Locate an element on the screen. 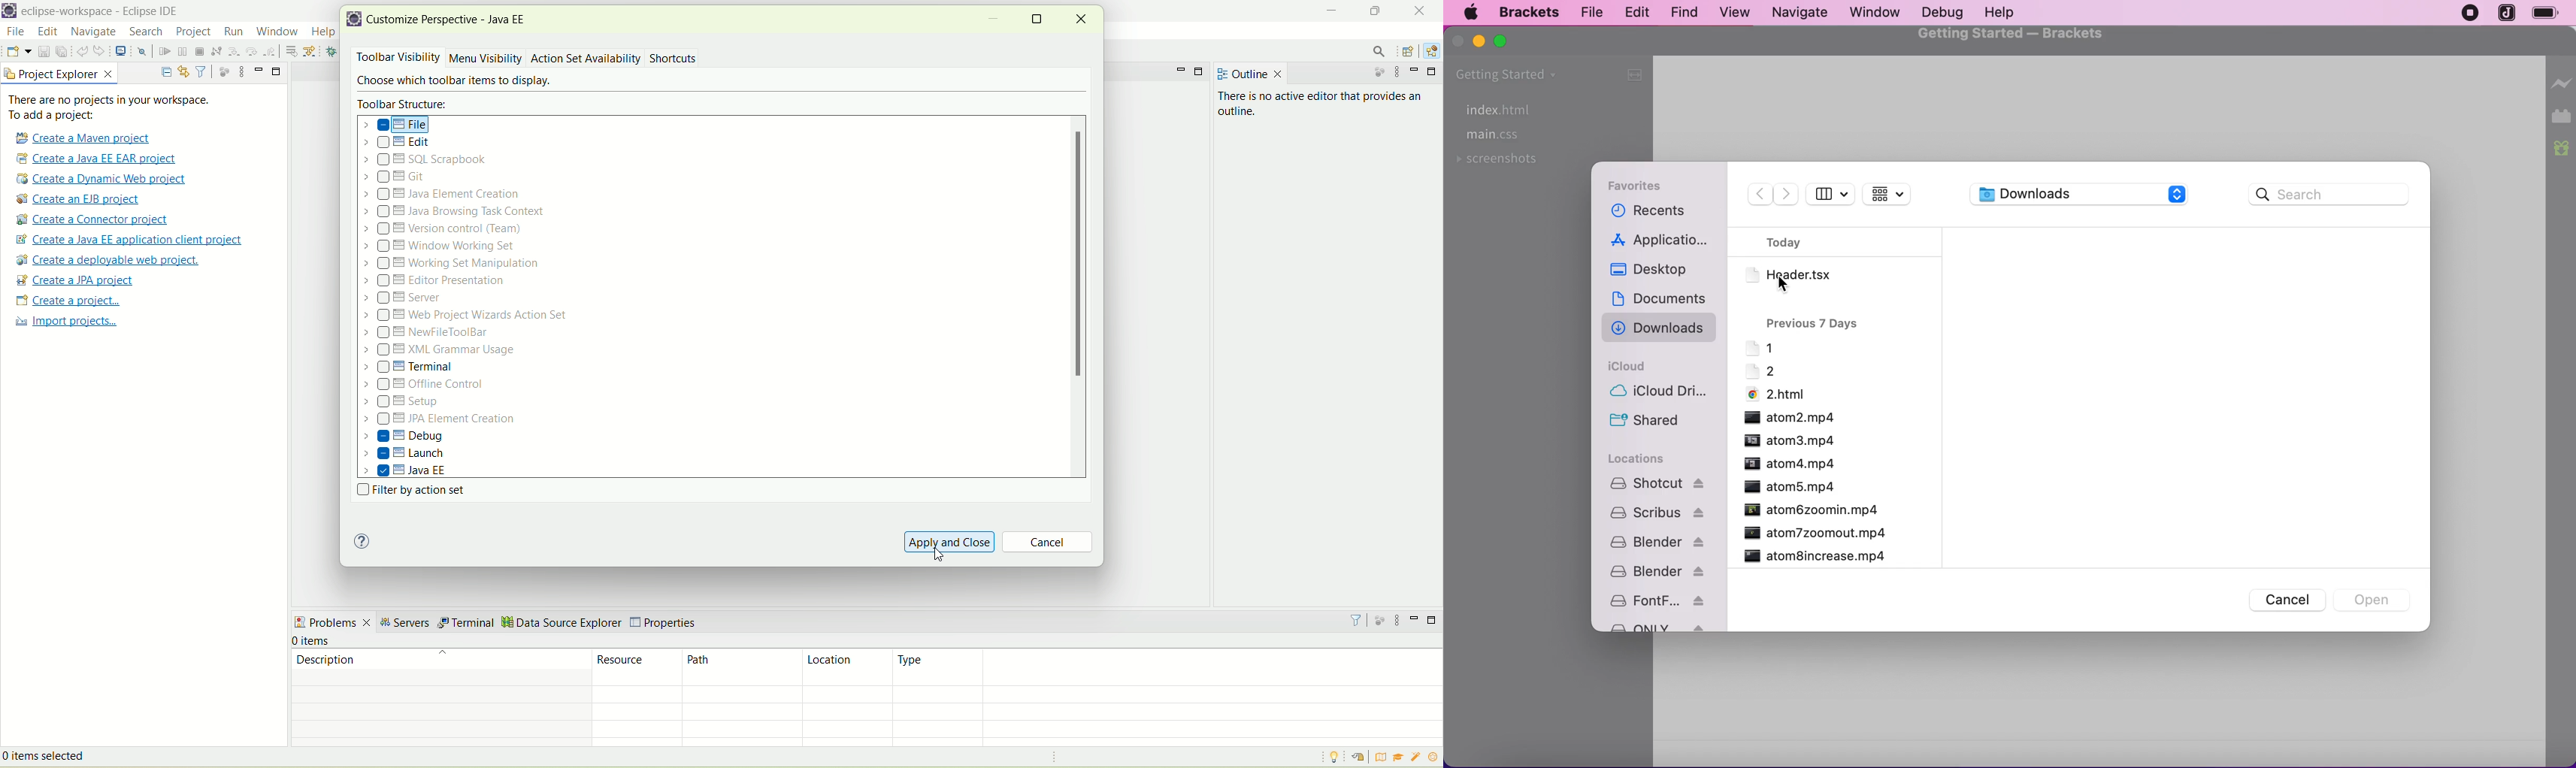  blender is located at coordinates (1657, 572).